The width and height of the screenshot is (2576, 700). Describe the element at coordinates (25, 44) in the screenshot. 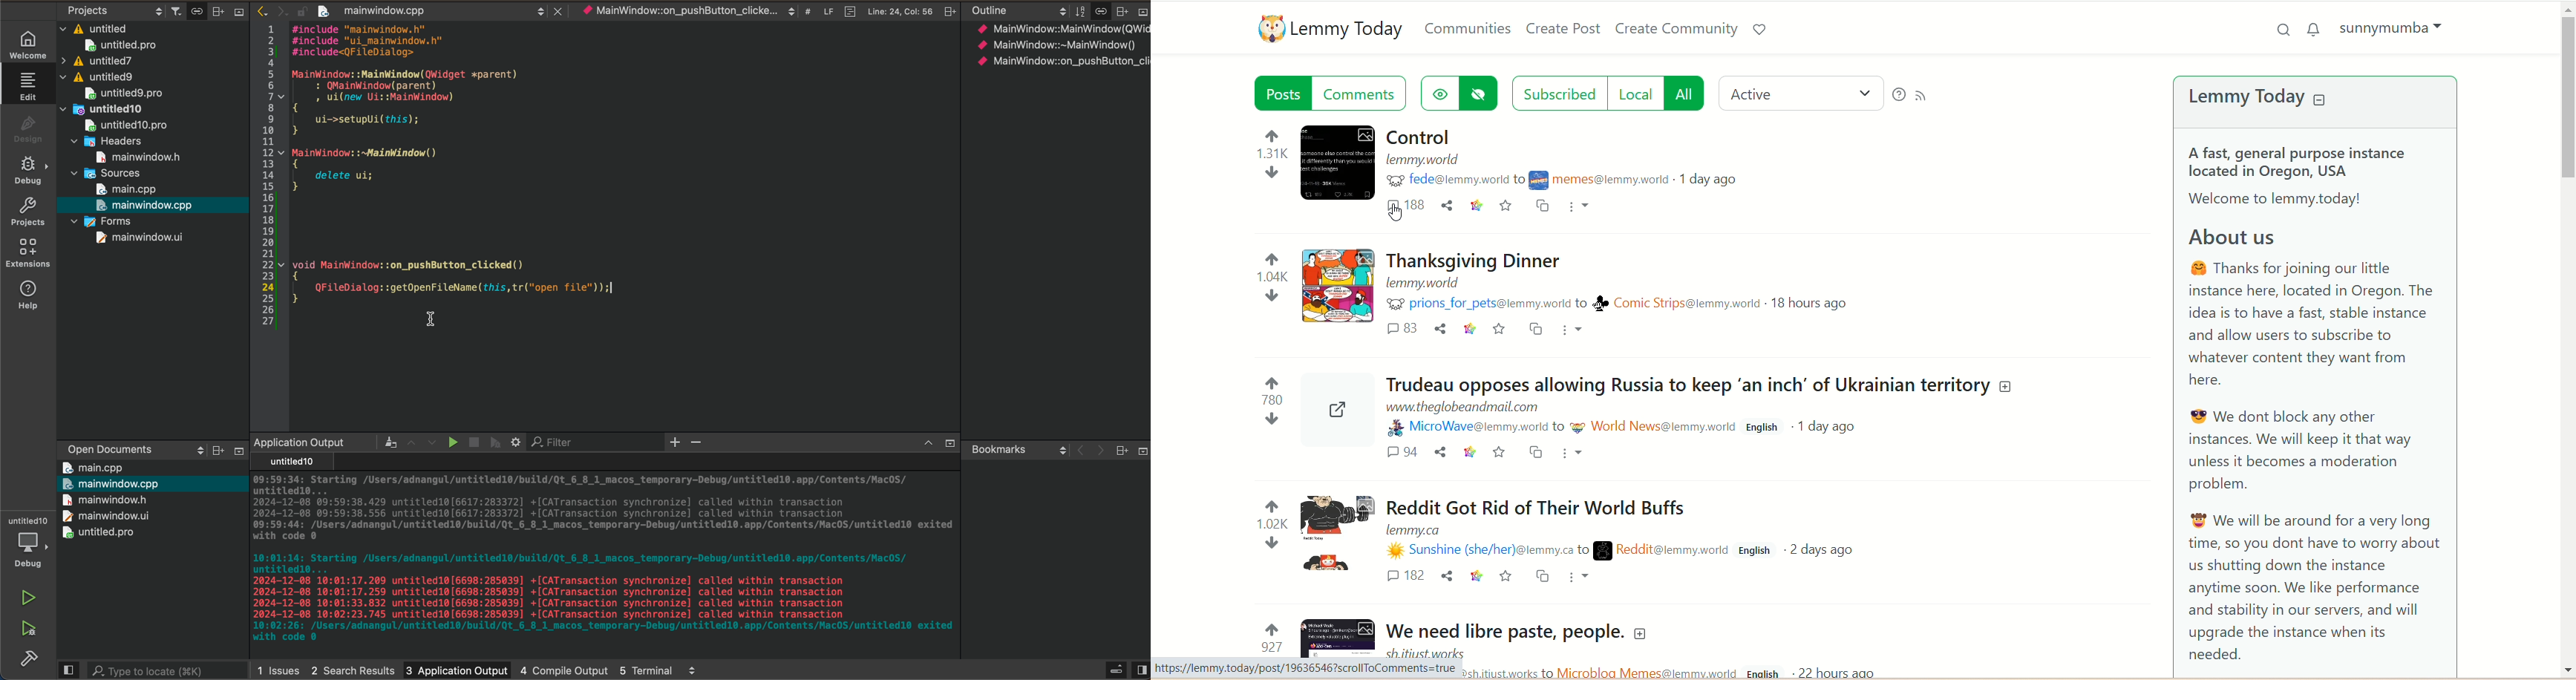

I see `home` at that location.